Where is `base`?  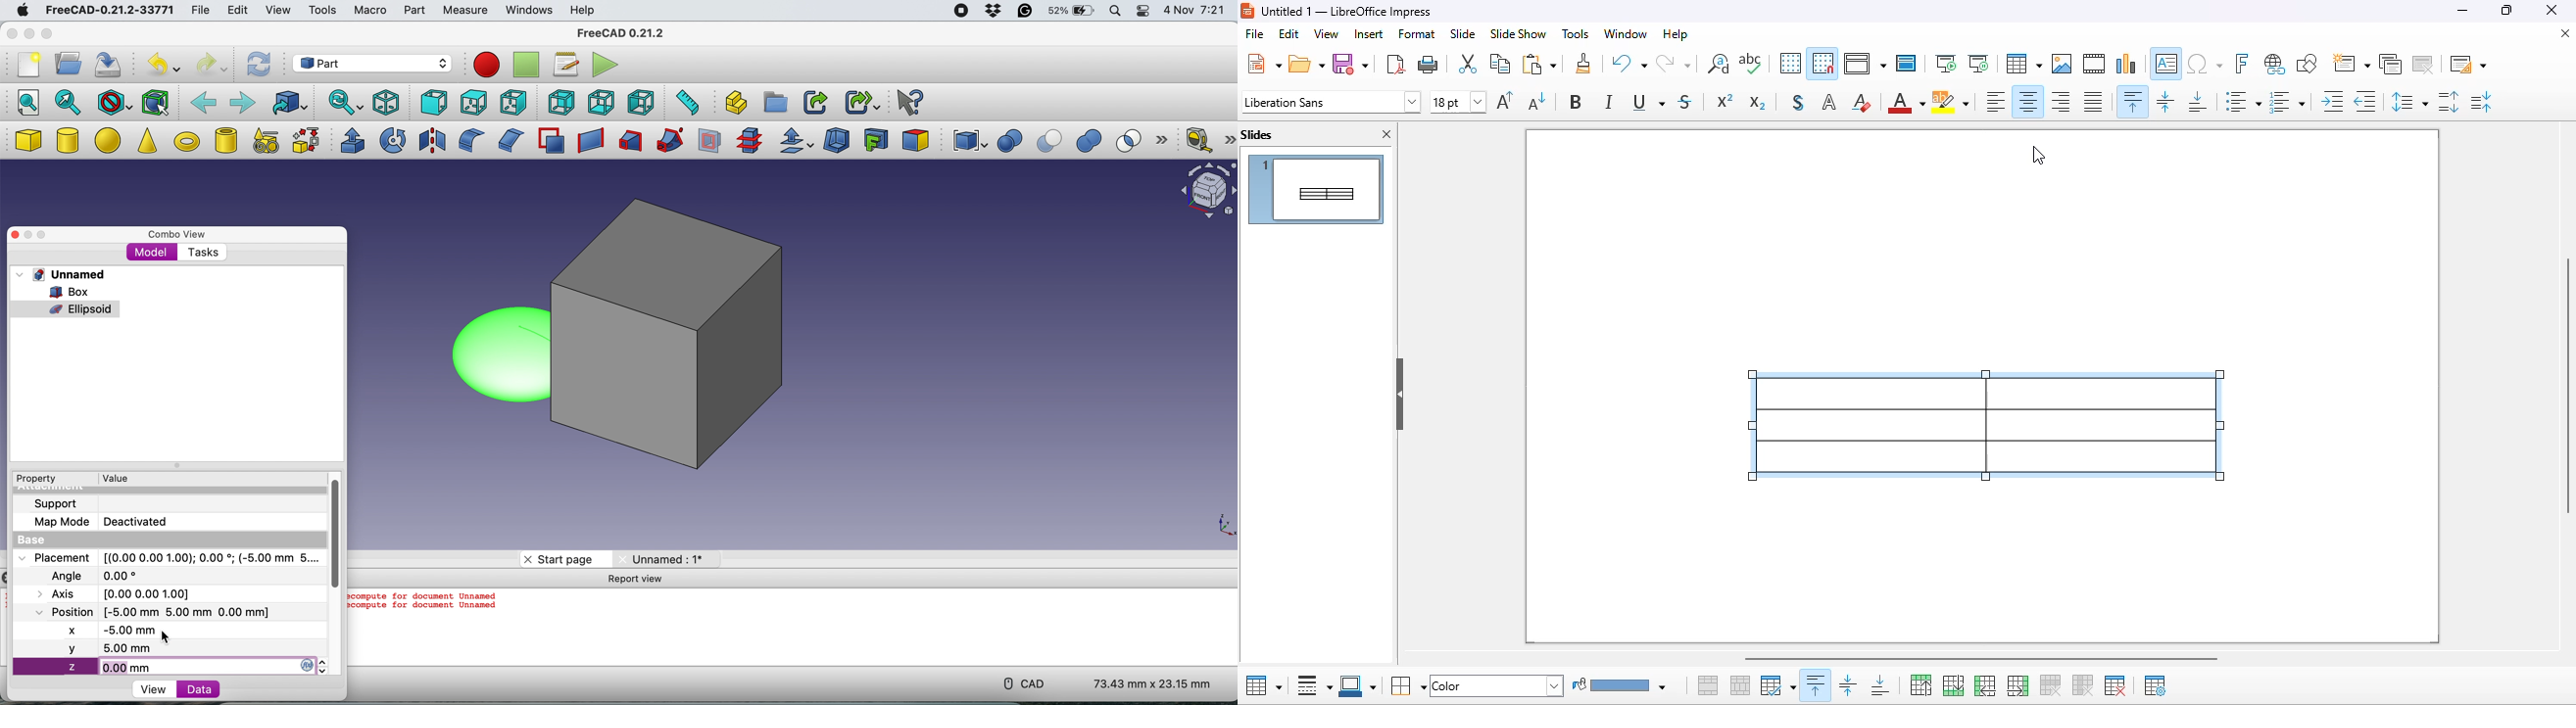 base is located at coordinates (28, 540).